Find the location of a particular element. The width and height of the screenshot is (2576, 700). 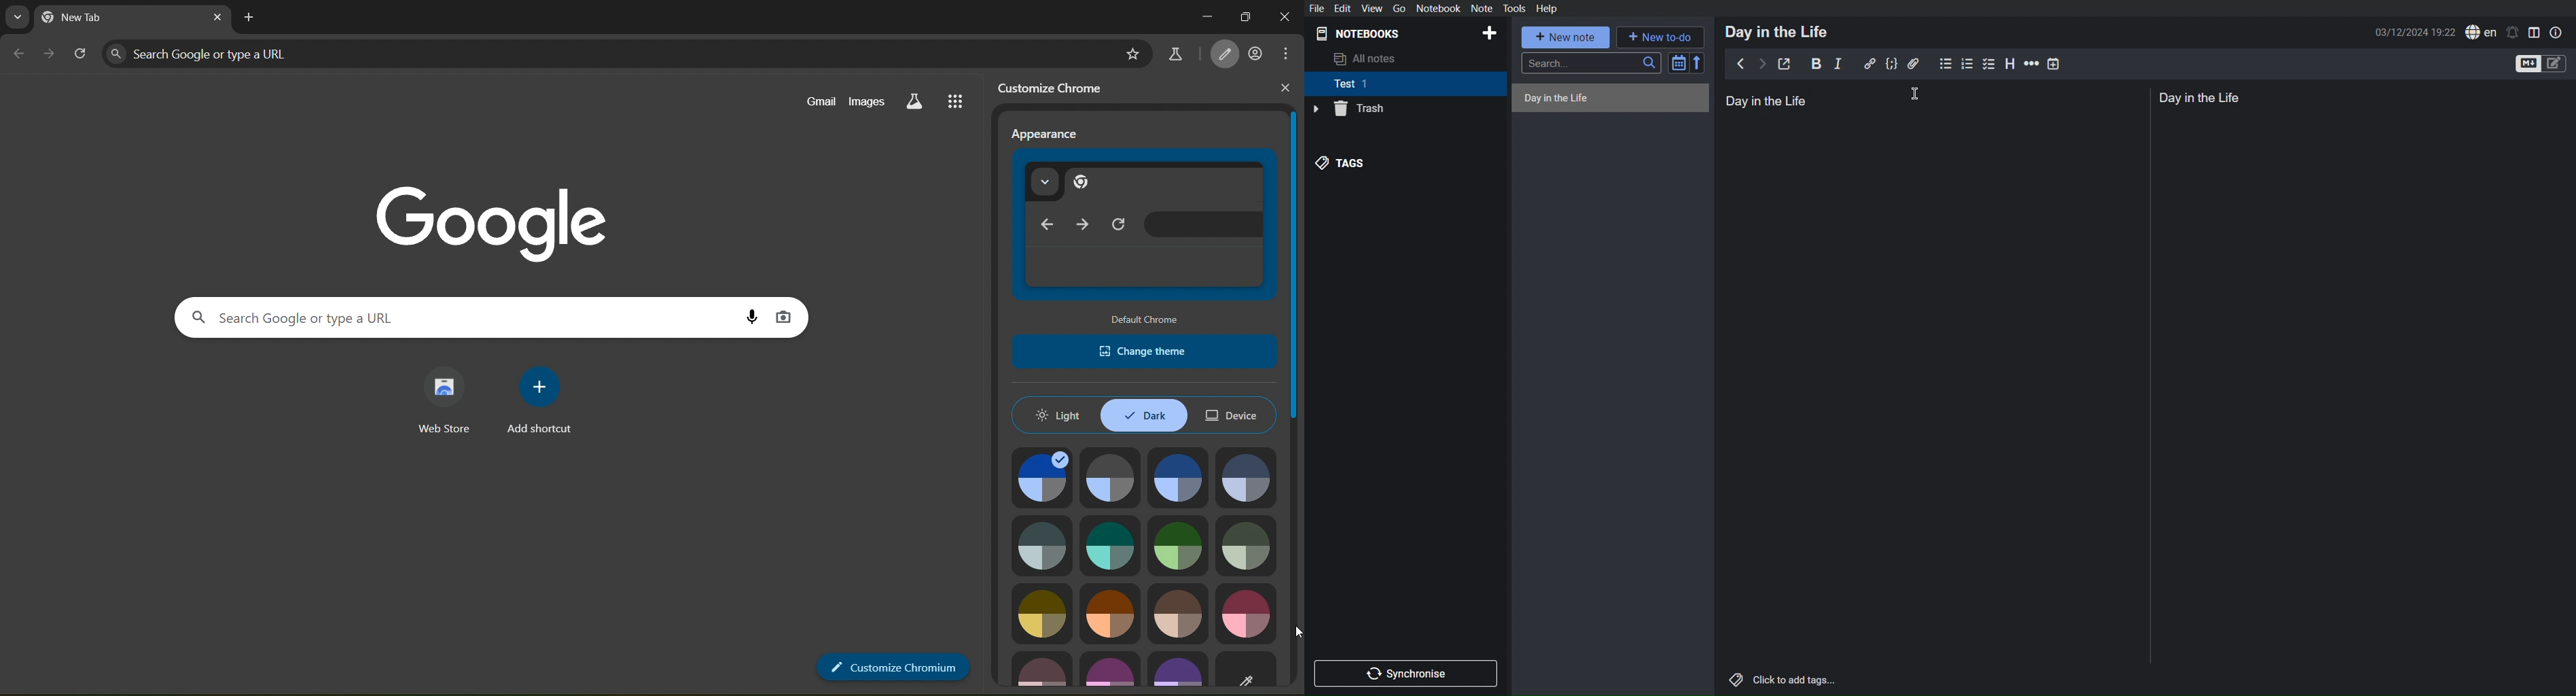

Headings is located at coordinates (2011, 64).